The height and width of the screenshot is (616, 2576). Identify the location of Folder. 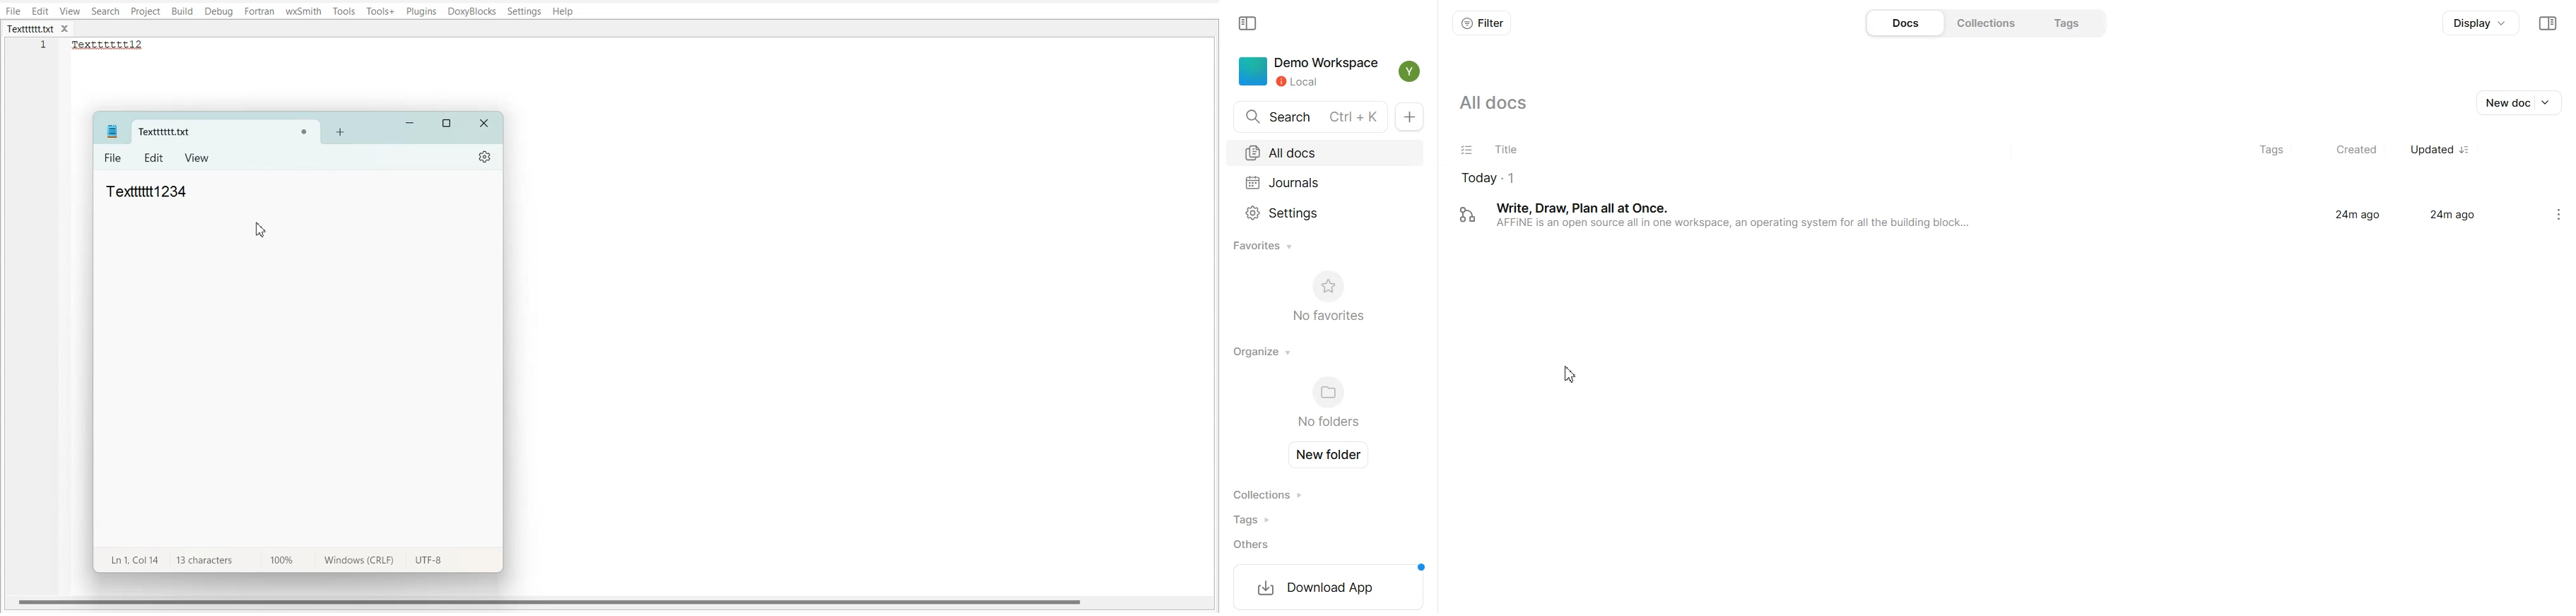
(204, 132).